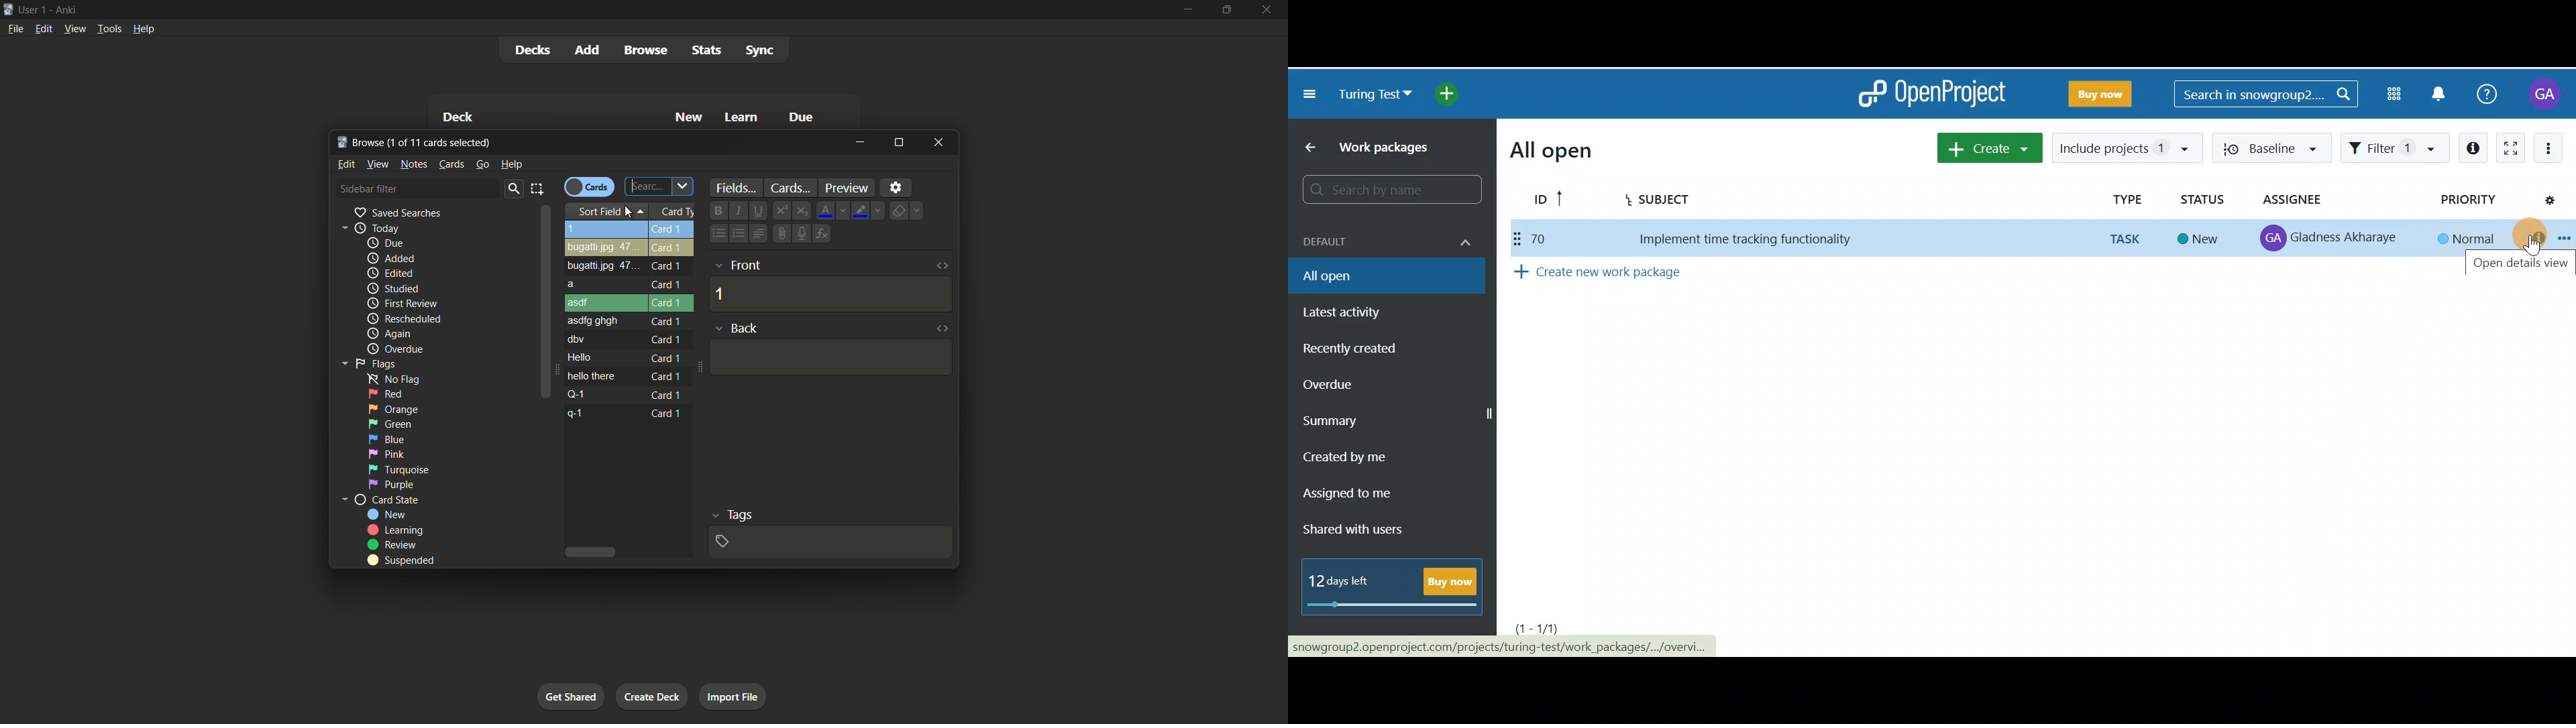 The width and height of the screenshot is (2576, 728). What do you see at coordinates (757, 209) in the screenshot?
I see `underline` at bounding box center [757, 209].